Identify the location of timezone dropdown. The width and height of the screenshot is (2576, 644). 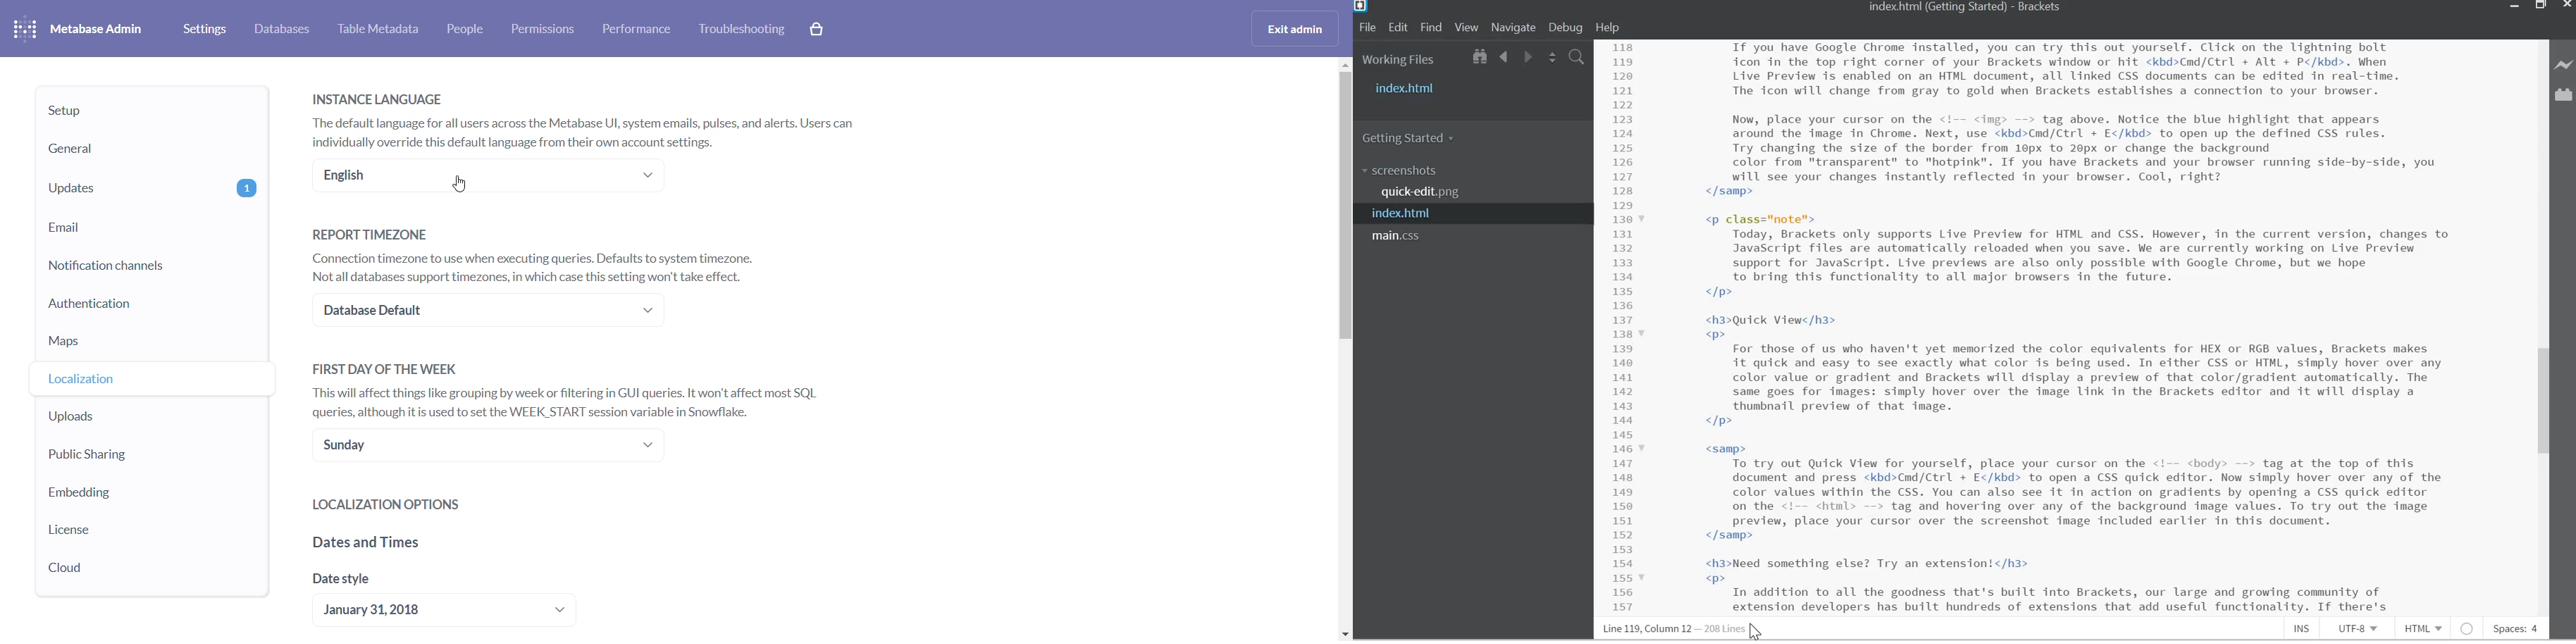
(488, 313).